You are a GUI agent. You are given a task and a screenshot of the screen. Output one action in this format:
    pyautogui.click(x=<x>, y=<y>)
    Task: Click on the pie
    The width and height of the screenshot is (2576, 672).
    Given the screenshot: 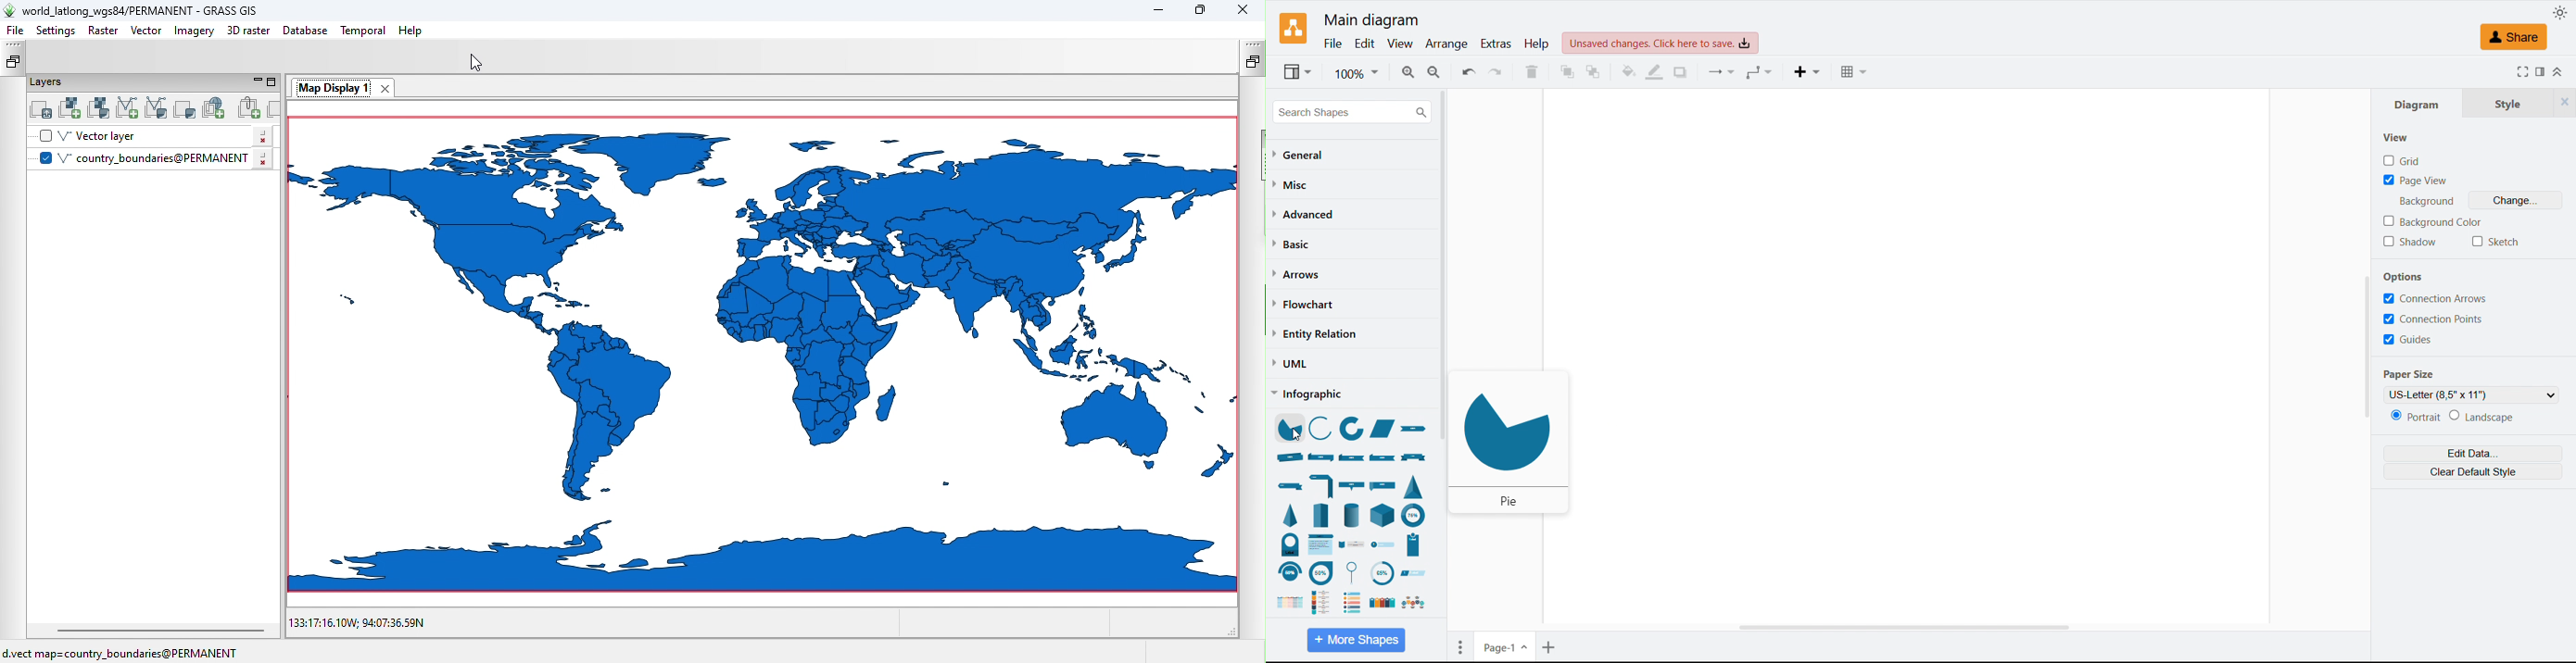 What is the action you would take?
    pyautogui.click(x=1287, y=428)
    